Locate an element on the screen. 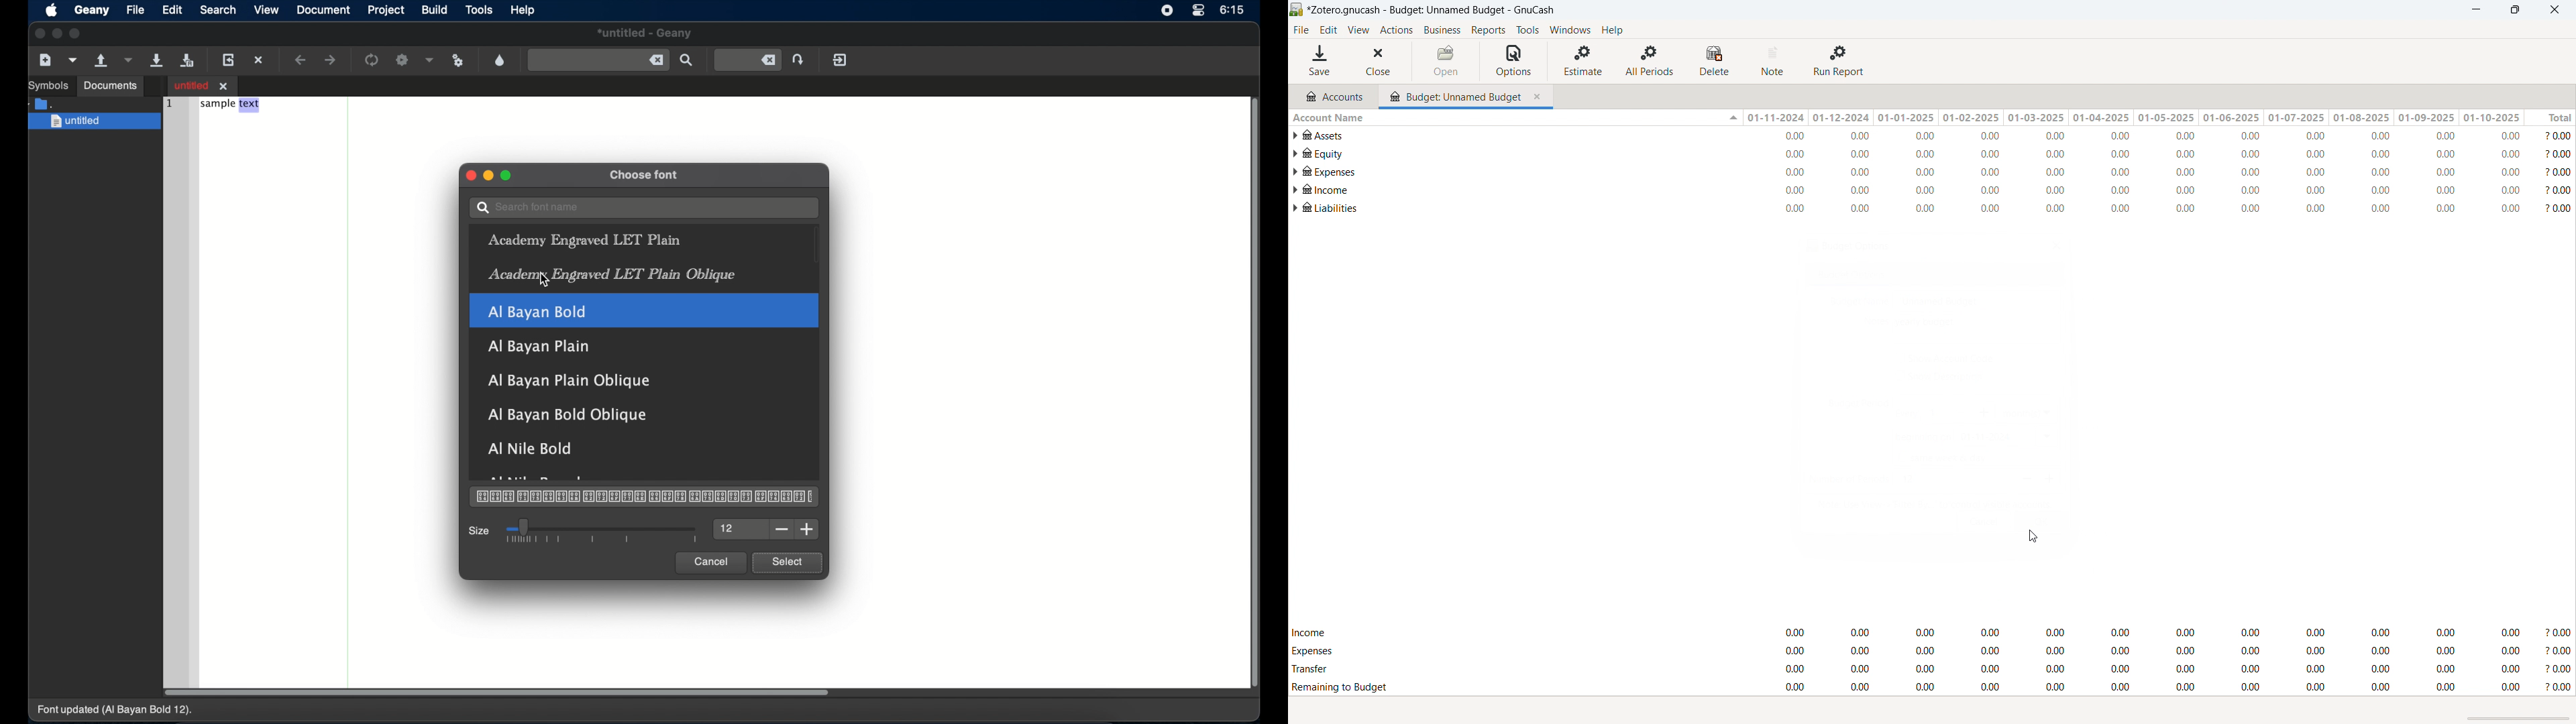 The height and width of the screenshot is (728, 2576). reports is located at coordinates (1489, 30).